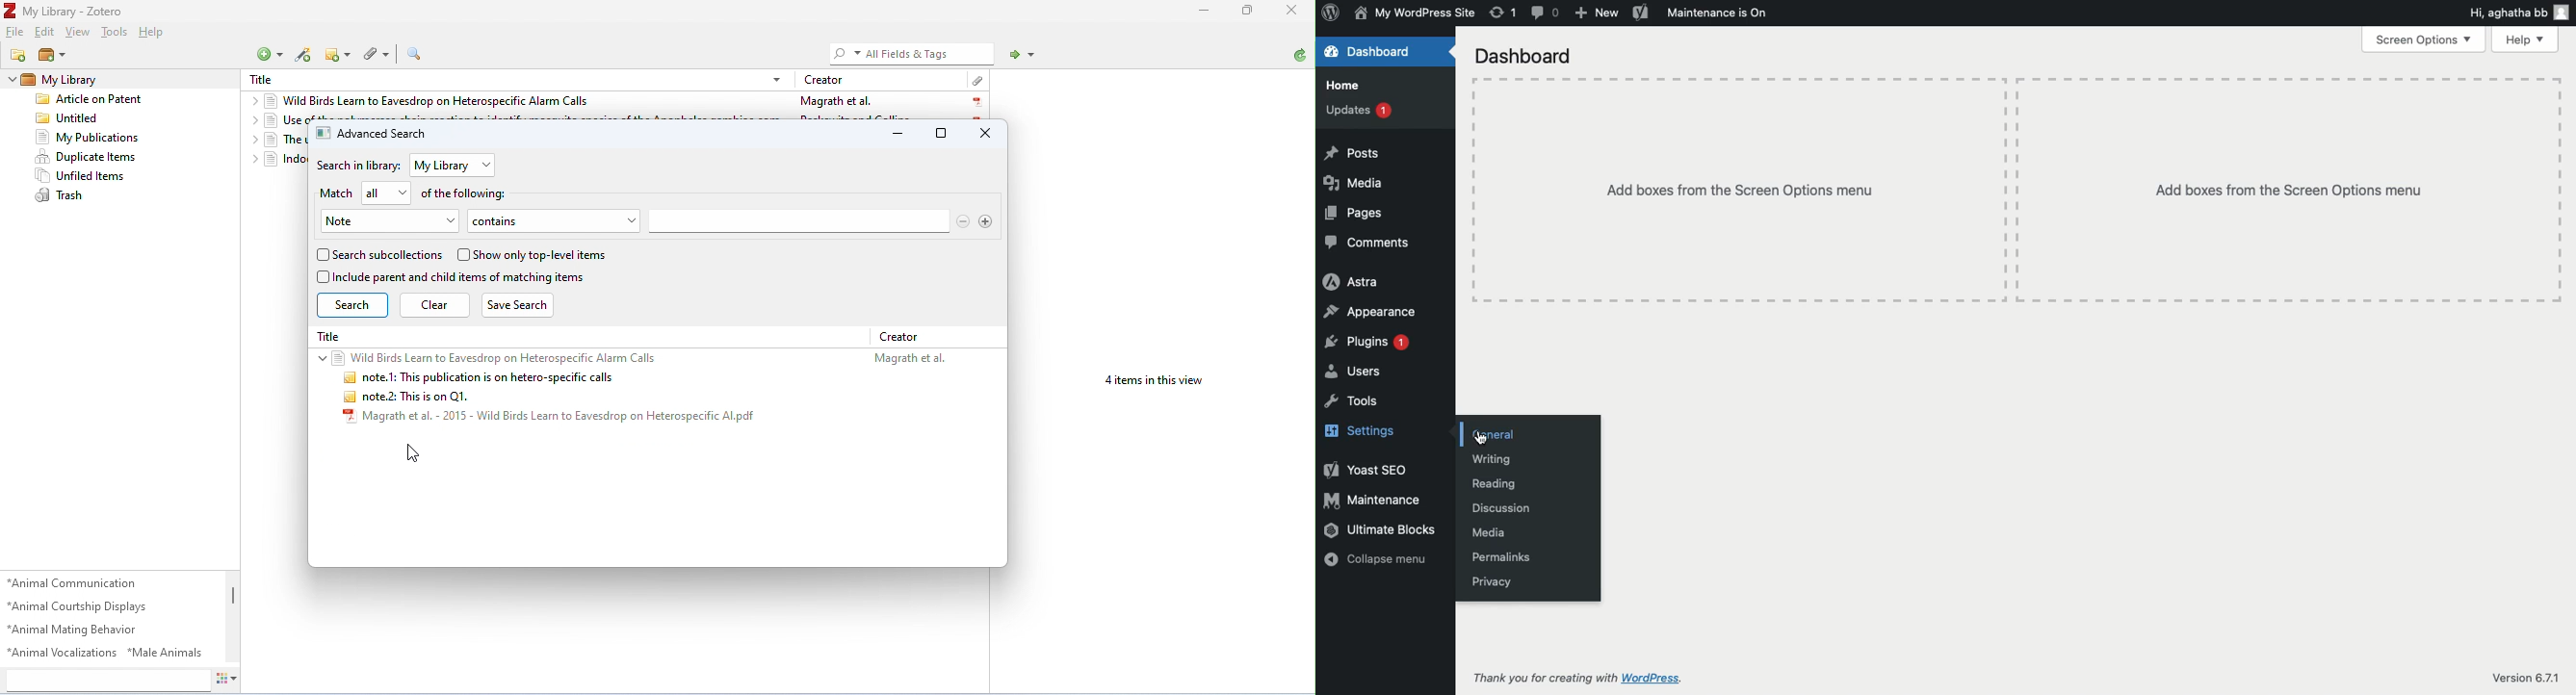 Image resolution: width=2576 pixels, height=700 pixels. Describe the element at coordinates (1293, 12) in the screenshot. I see `close` at that location.